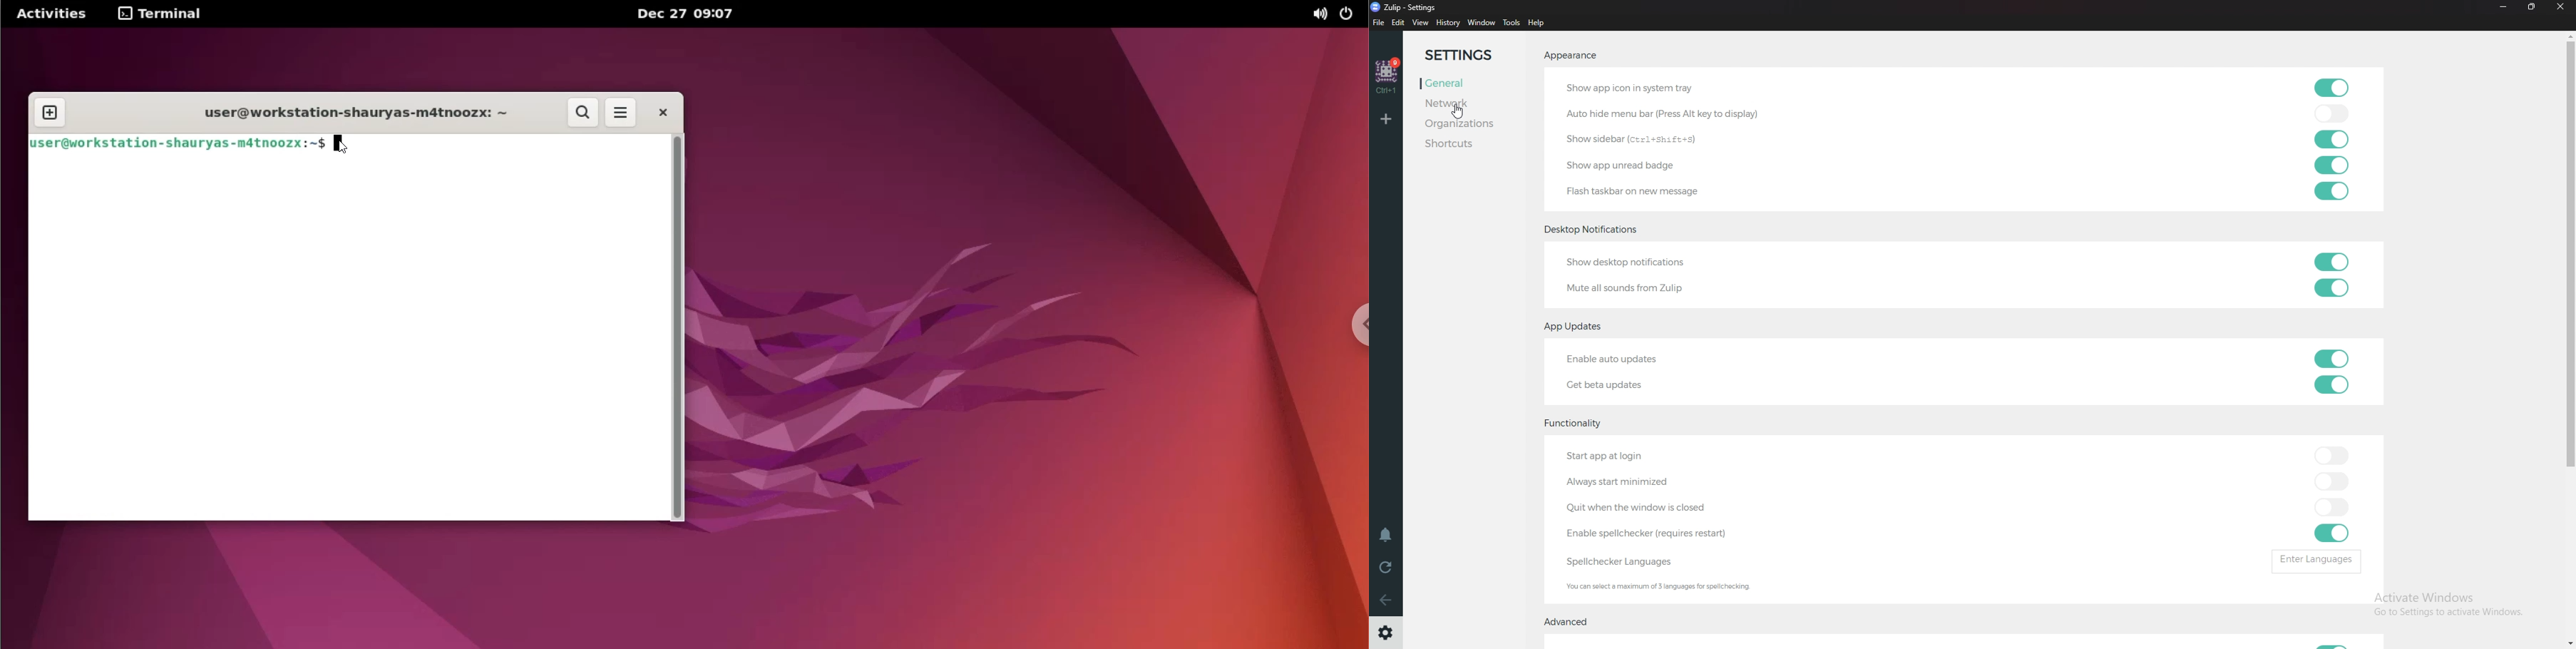  Describe the element at coordinates (1512, 23) in the screenshot. I see `tools` at that location.